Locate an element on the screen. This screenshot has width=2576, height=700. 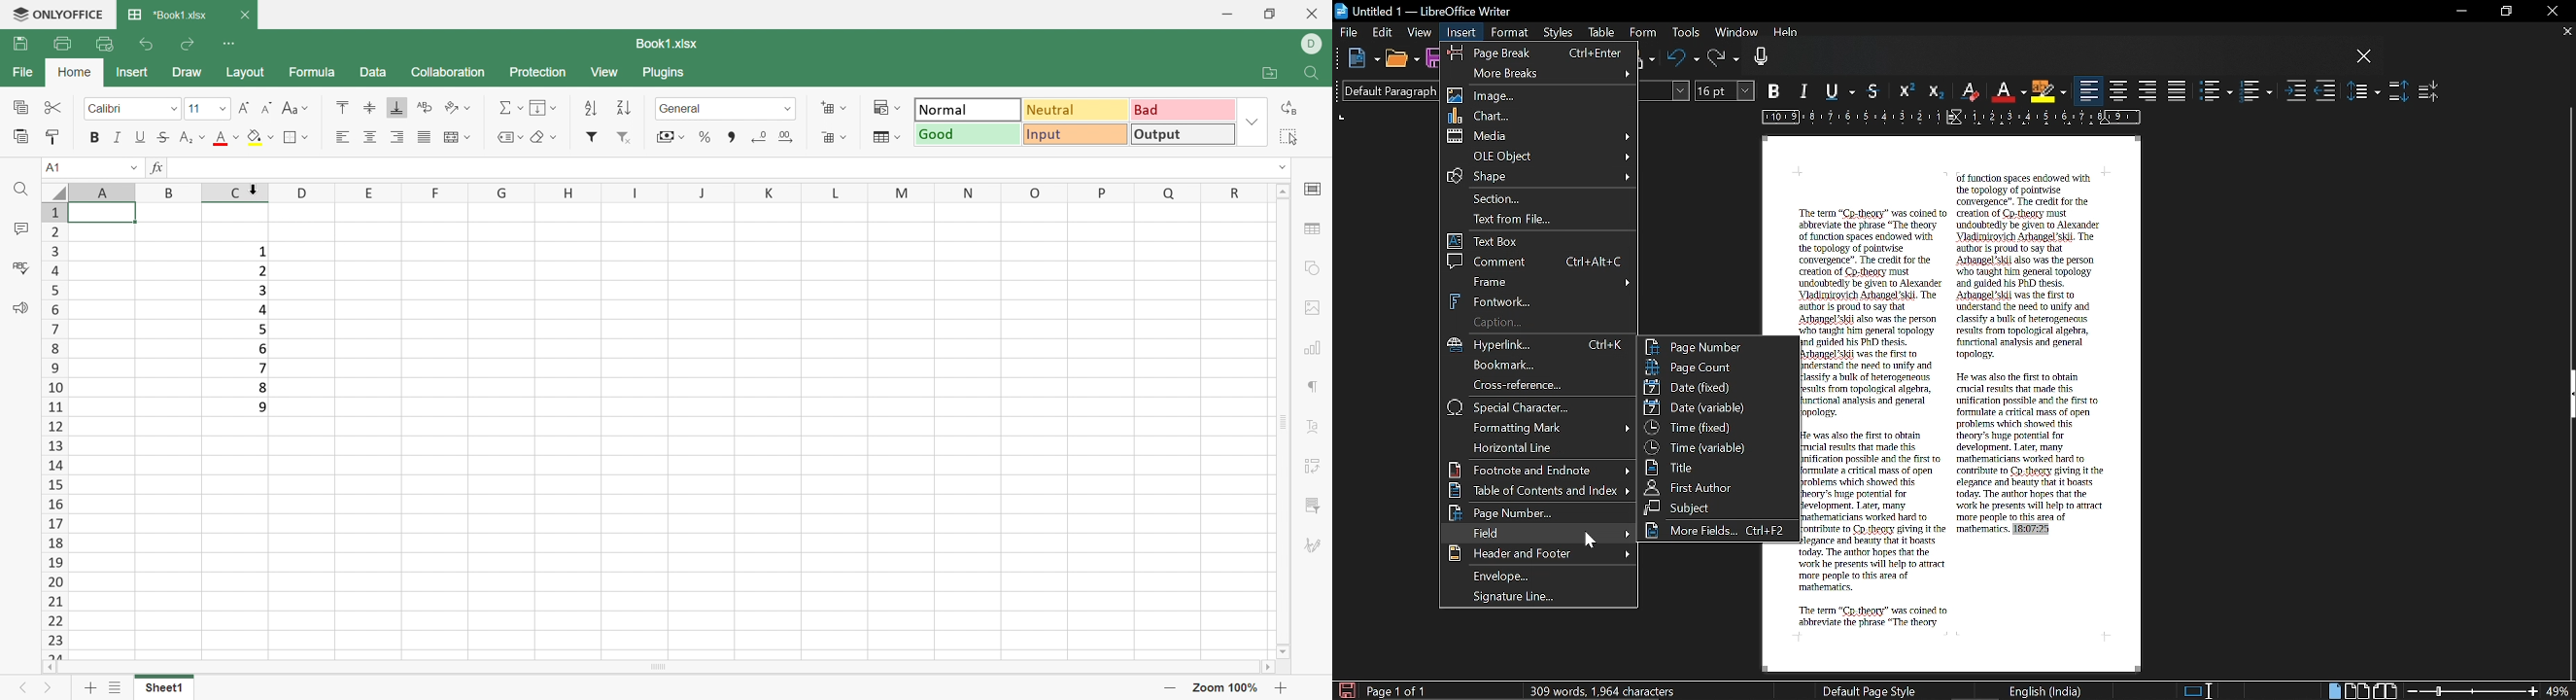
Ersaser is located at coordinates (1971, 92).